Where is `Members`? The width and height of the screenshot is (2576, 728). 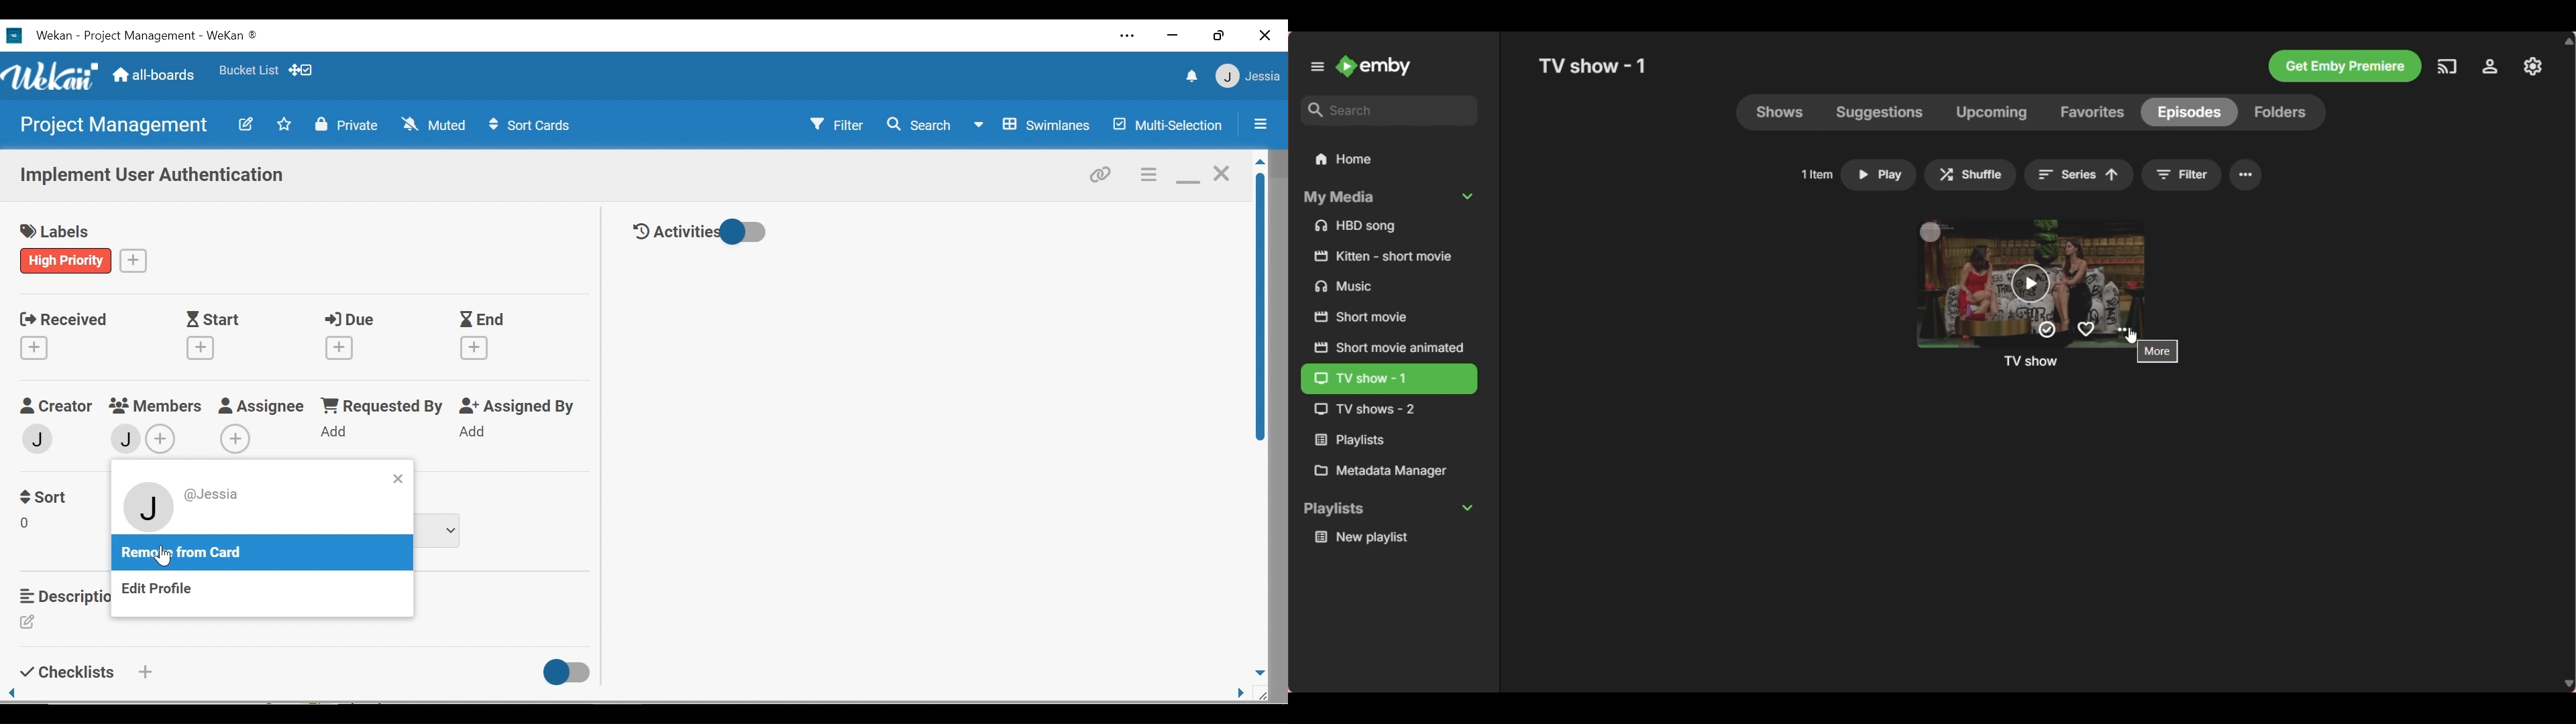 Members is located at coordinates (156, 405).